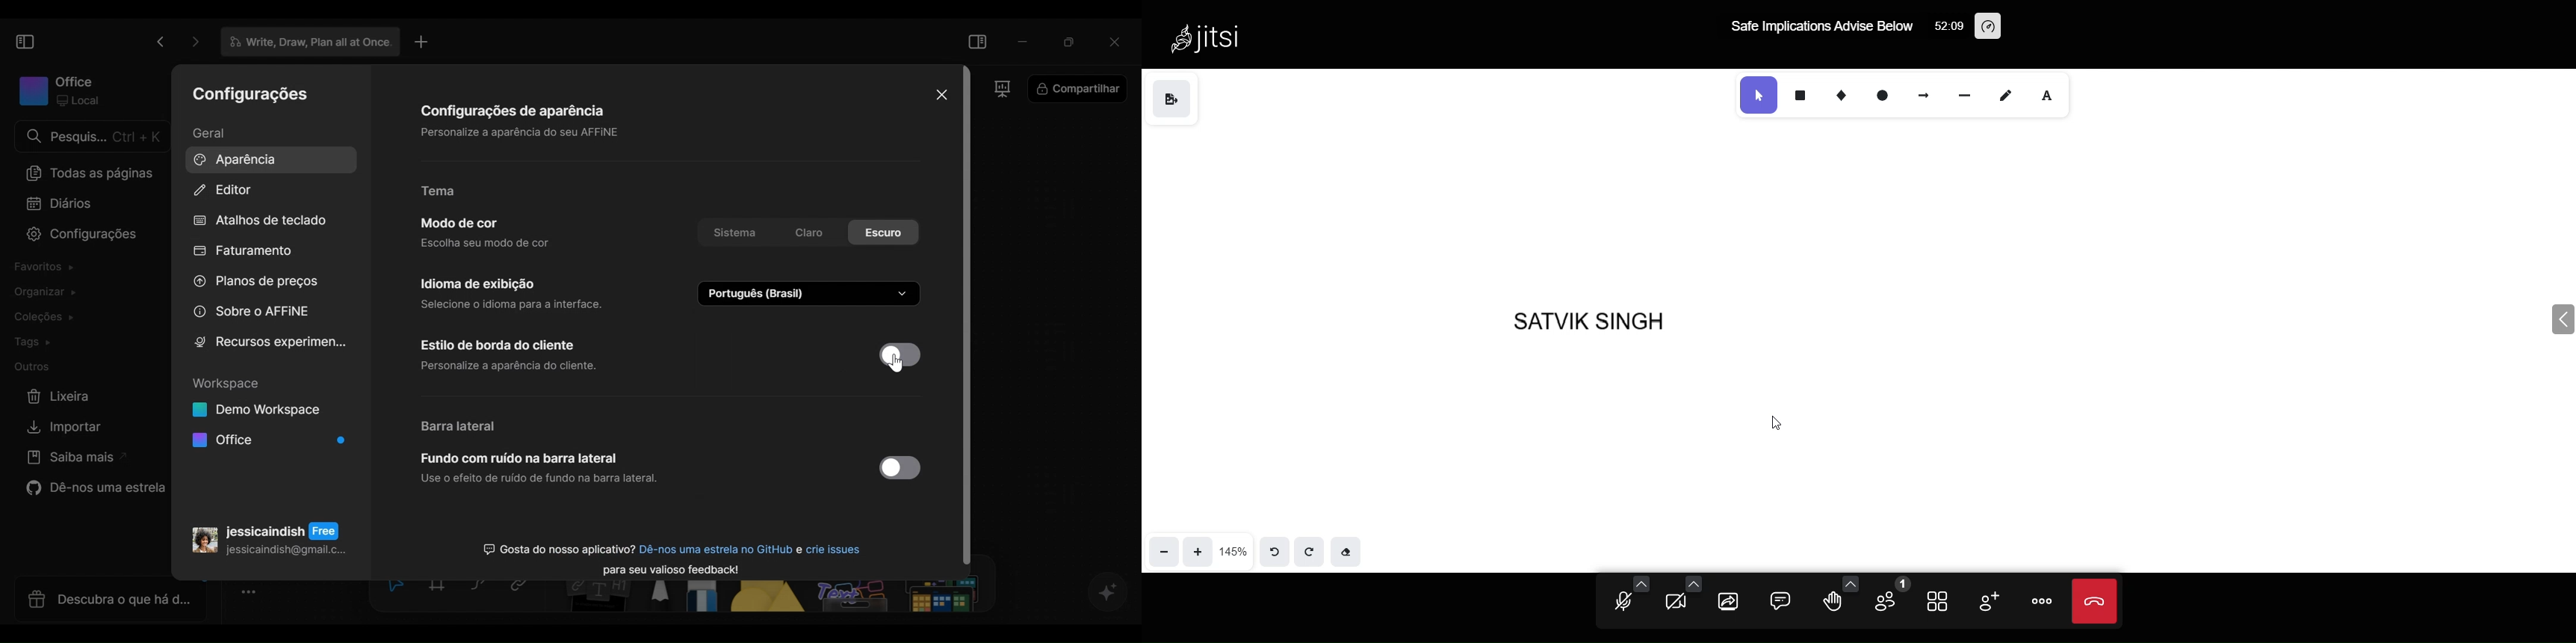 This screenshot has height=644, width=2576. I want to click on Editor, so click(224, 191).